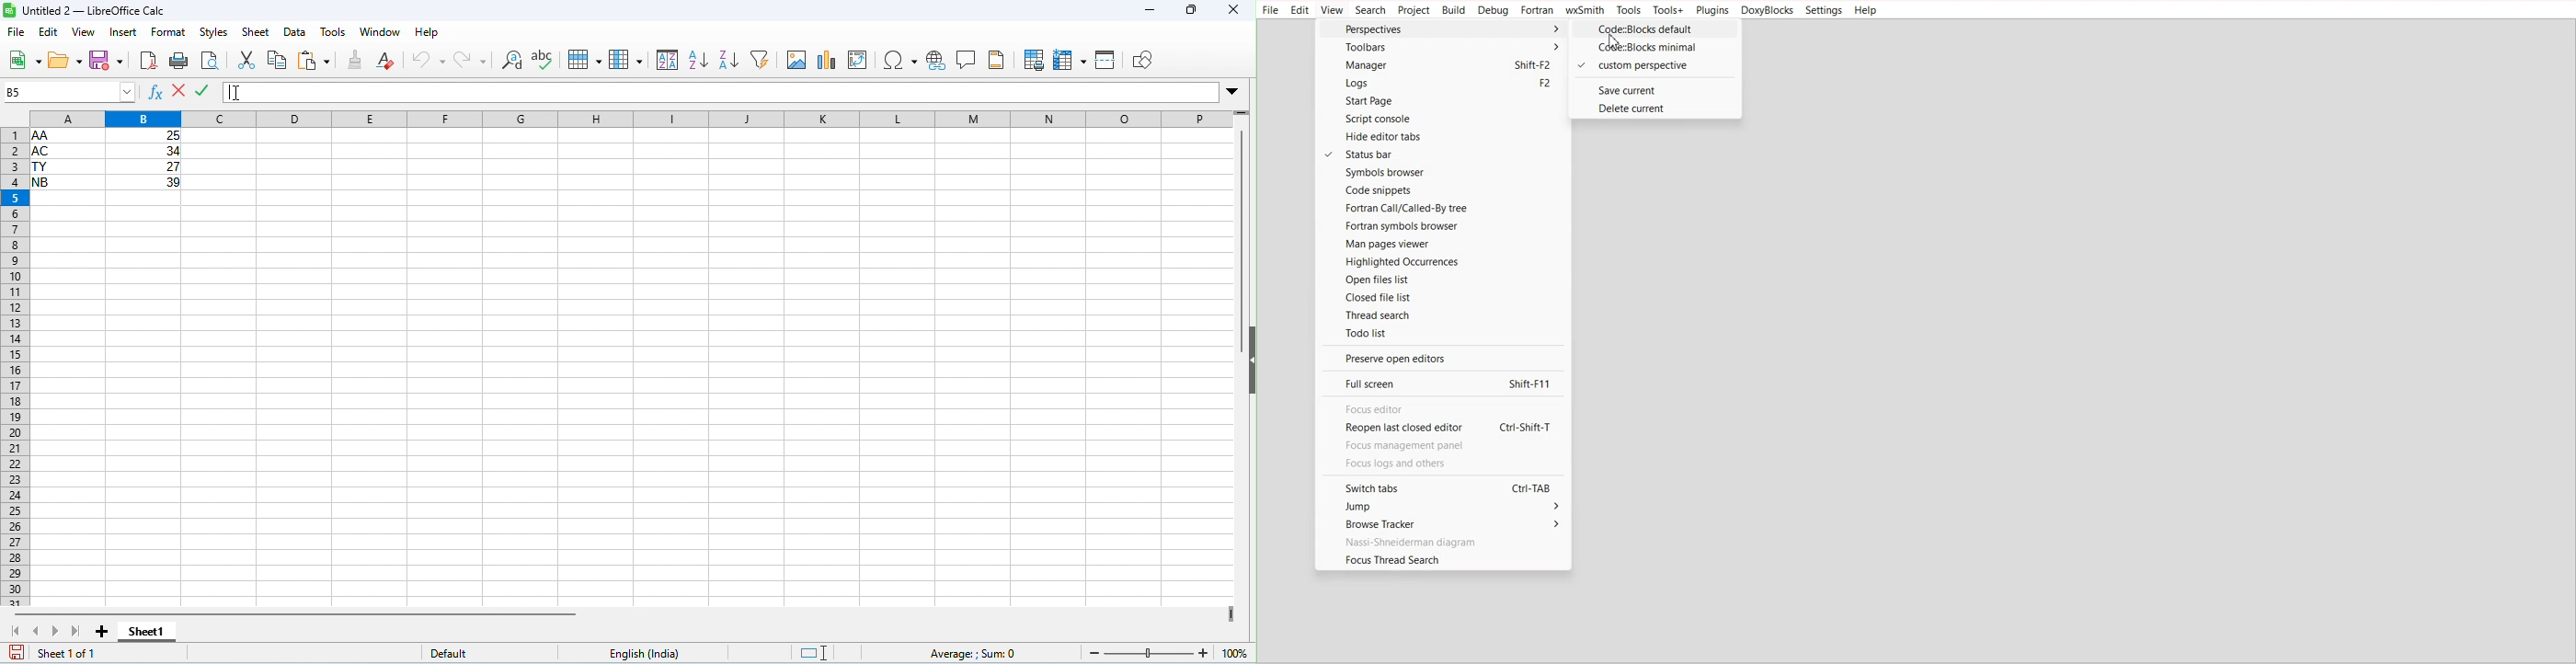 Image resolution: width=2576 pixels, height=672 pixels. Describe the element at coordinates (203, 89) in the screenshot. I see `accept` at that location.